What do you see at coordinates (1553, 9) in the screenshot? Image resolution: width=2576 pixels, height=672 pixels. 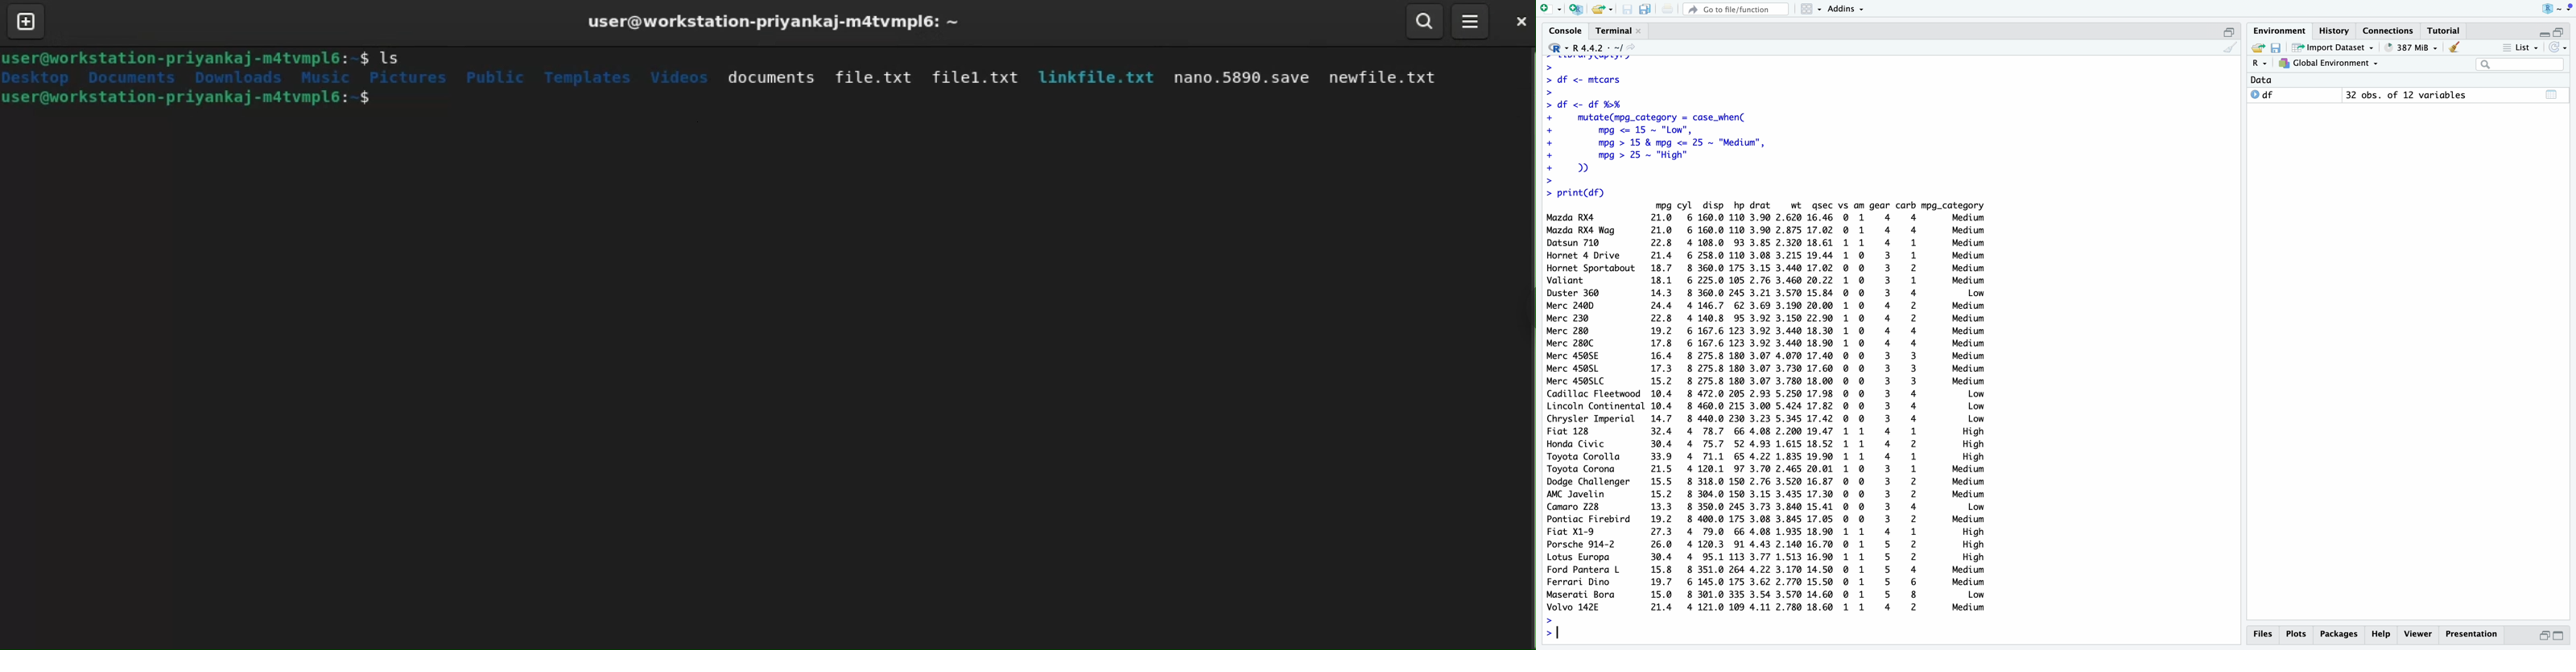 I see `add file as` at bounding box center [1553, 9].